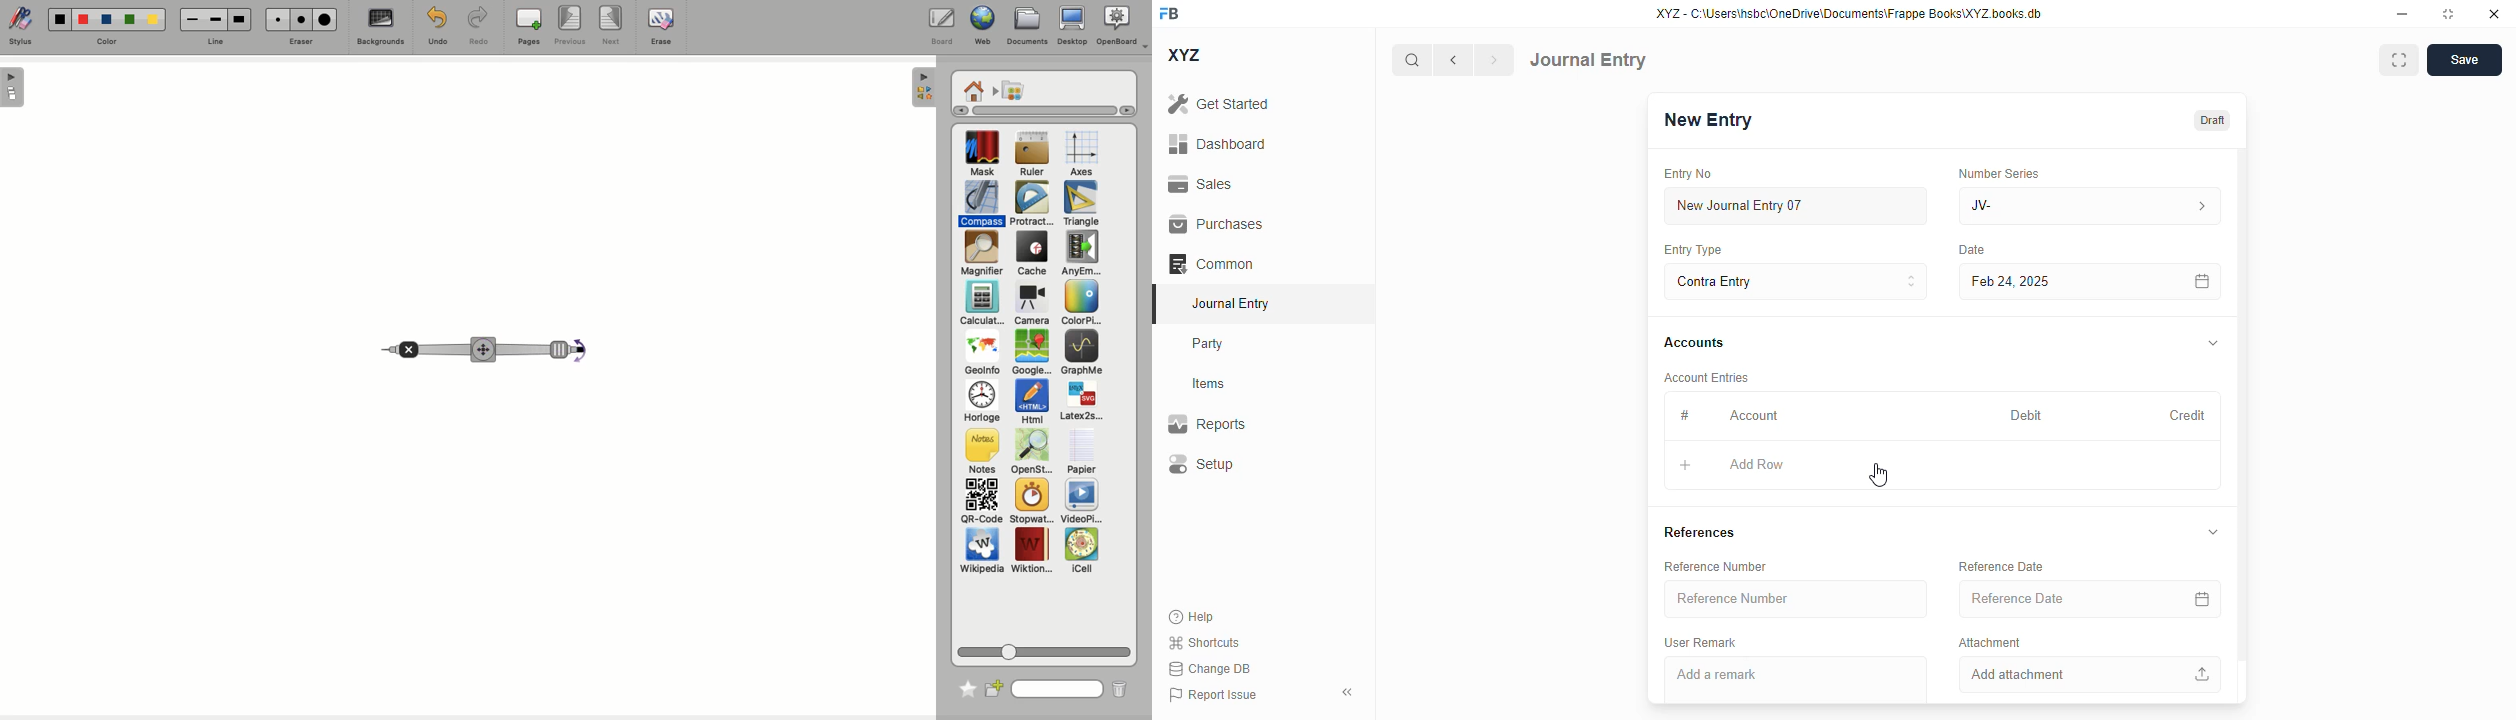 The height and width of the screenshot is (728, 2520). What do you see at coordinates (1453, 60) in the screenshot?
I see `previous` at bounding box center [1453, 60].